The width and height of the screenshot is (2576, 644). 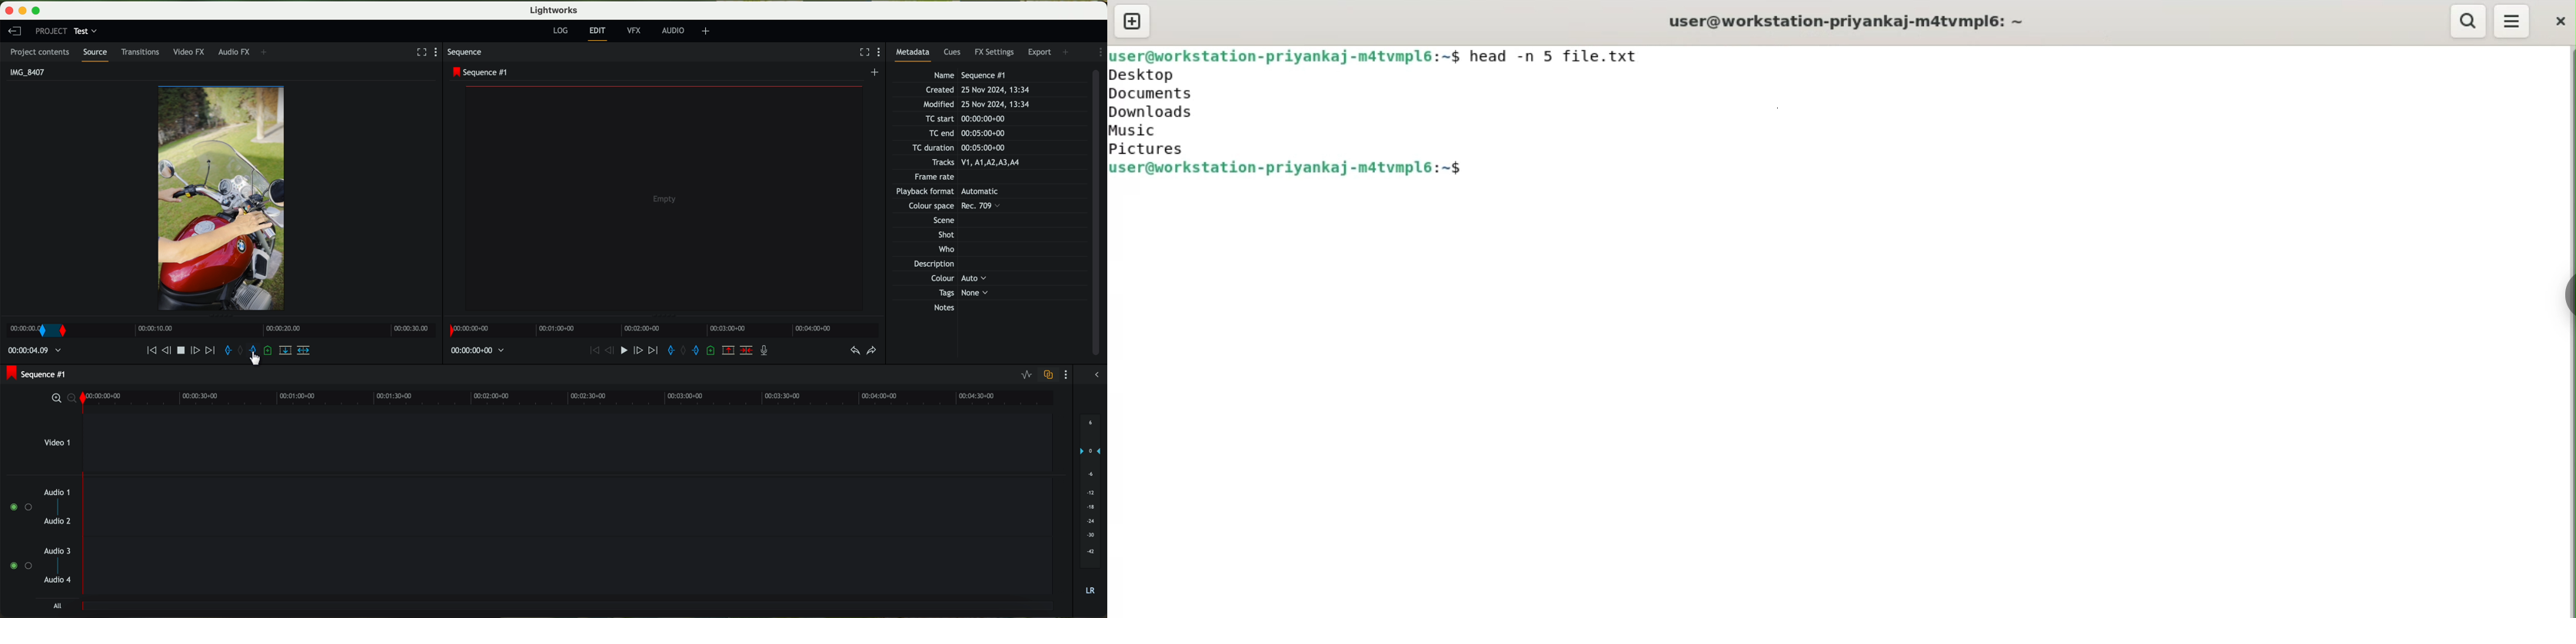 What do you see at coordinates (651, 351) in the screenshot?
I see `move foward` at bounding box center [651, 351].